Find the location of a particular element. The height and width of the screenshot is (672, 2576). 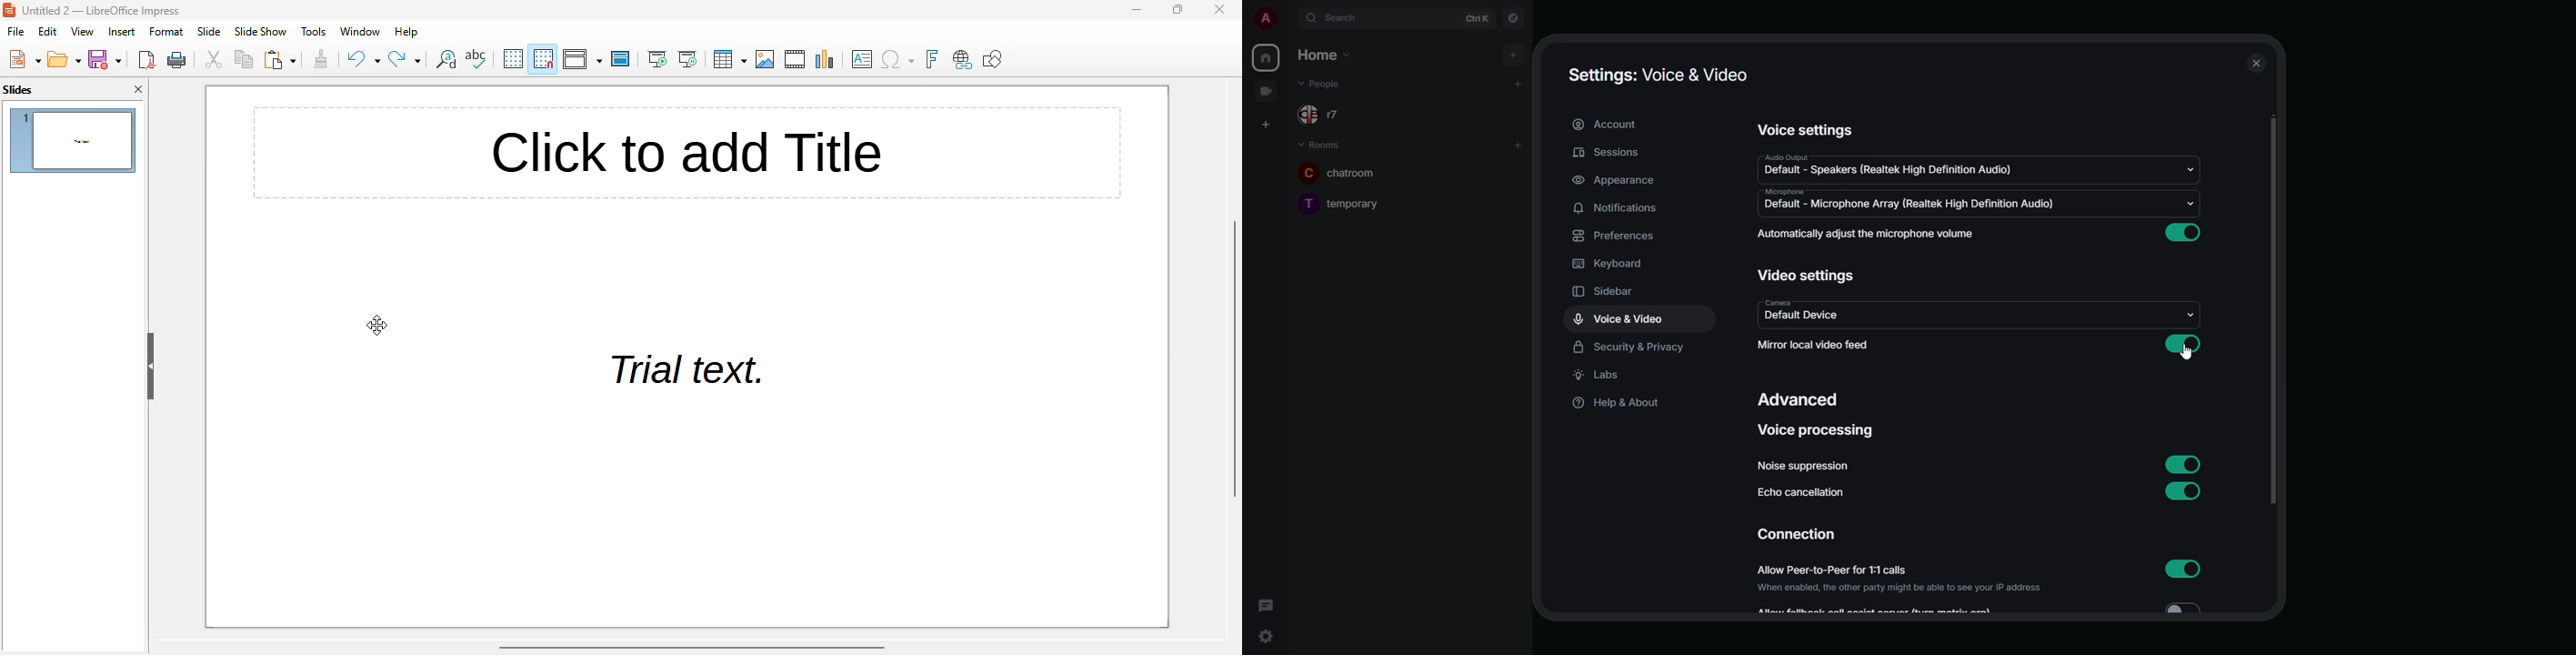

ctrl K is located at coordinates (1476, 18).